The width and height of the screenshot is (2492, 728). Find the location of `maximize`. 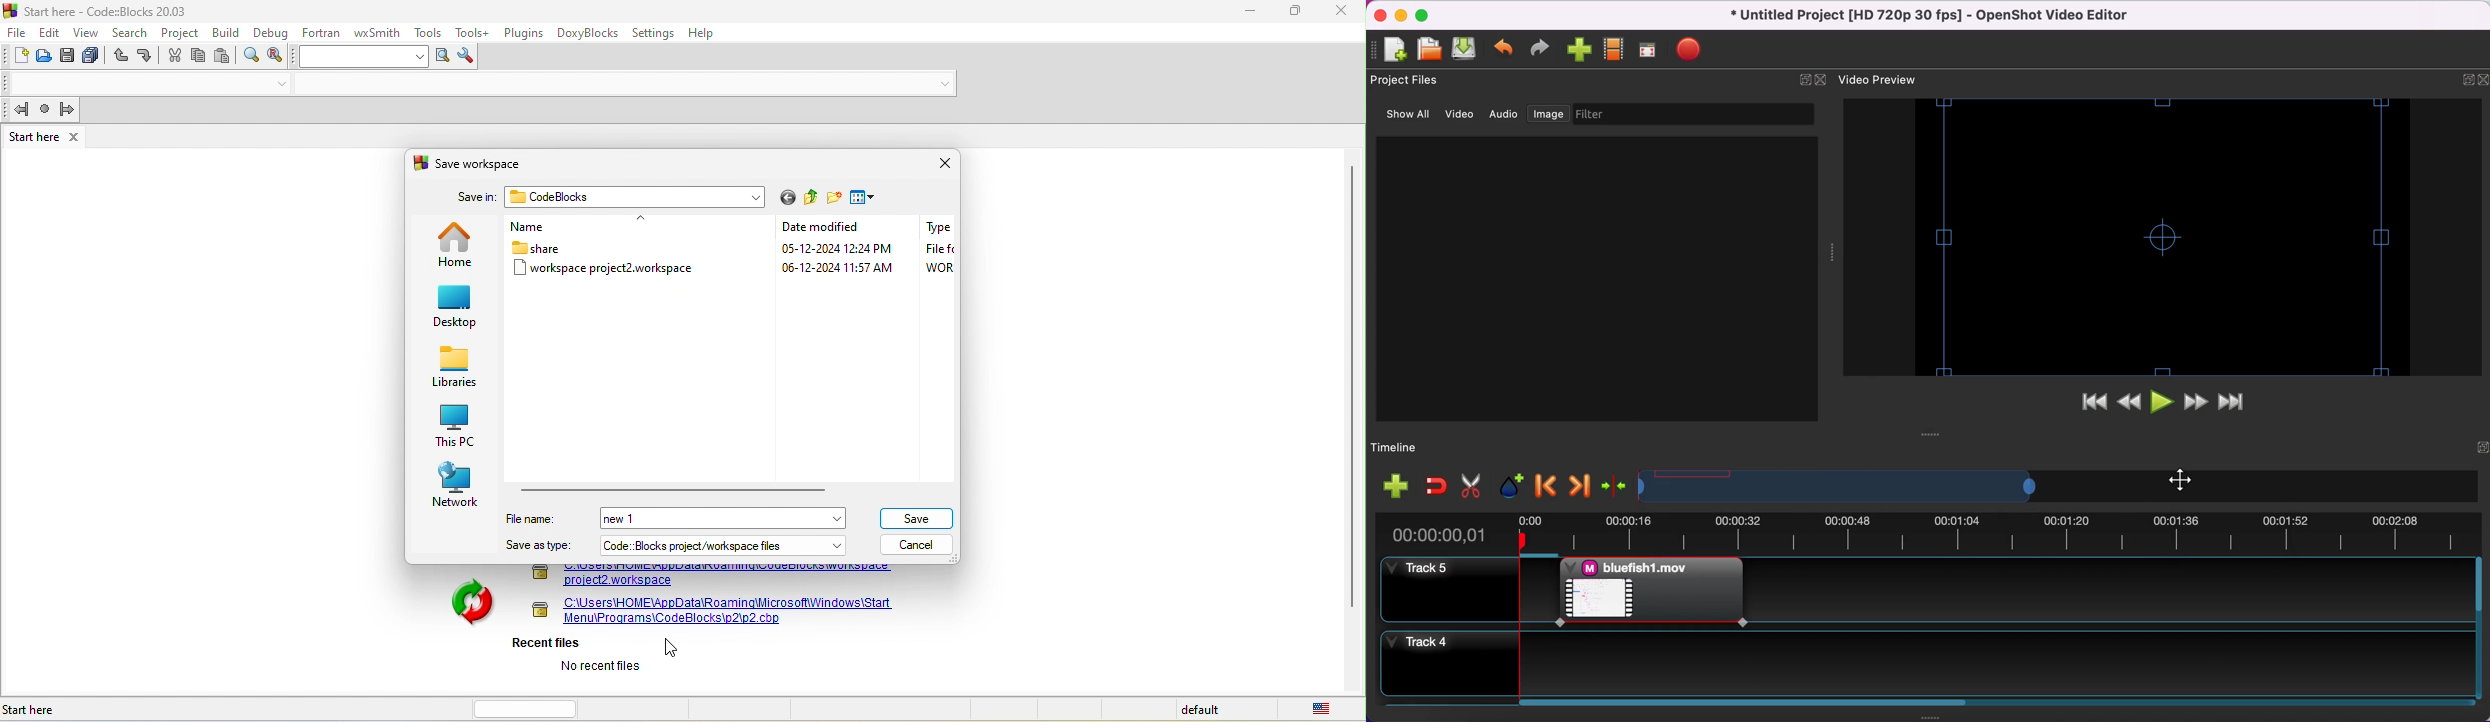

maximize is located at coordinates (1428, 15).